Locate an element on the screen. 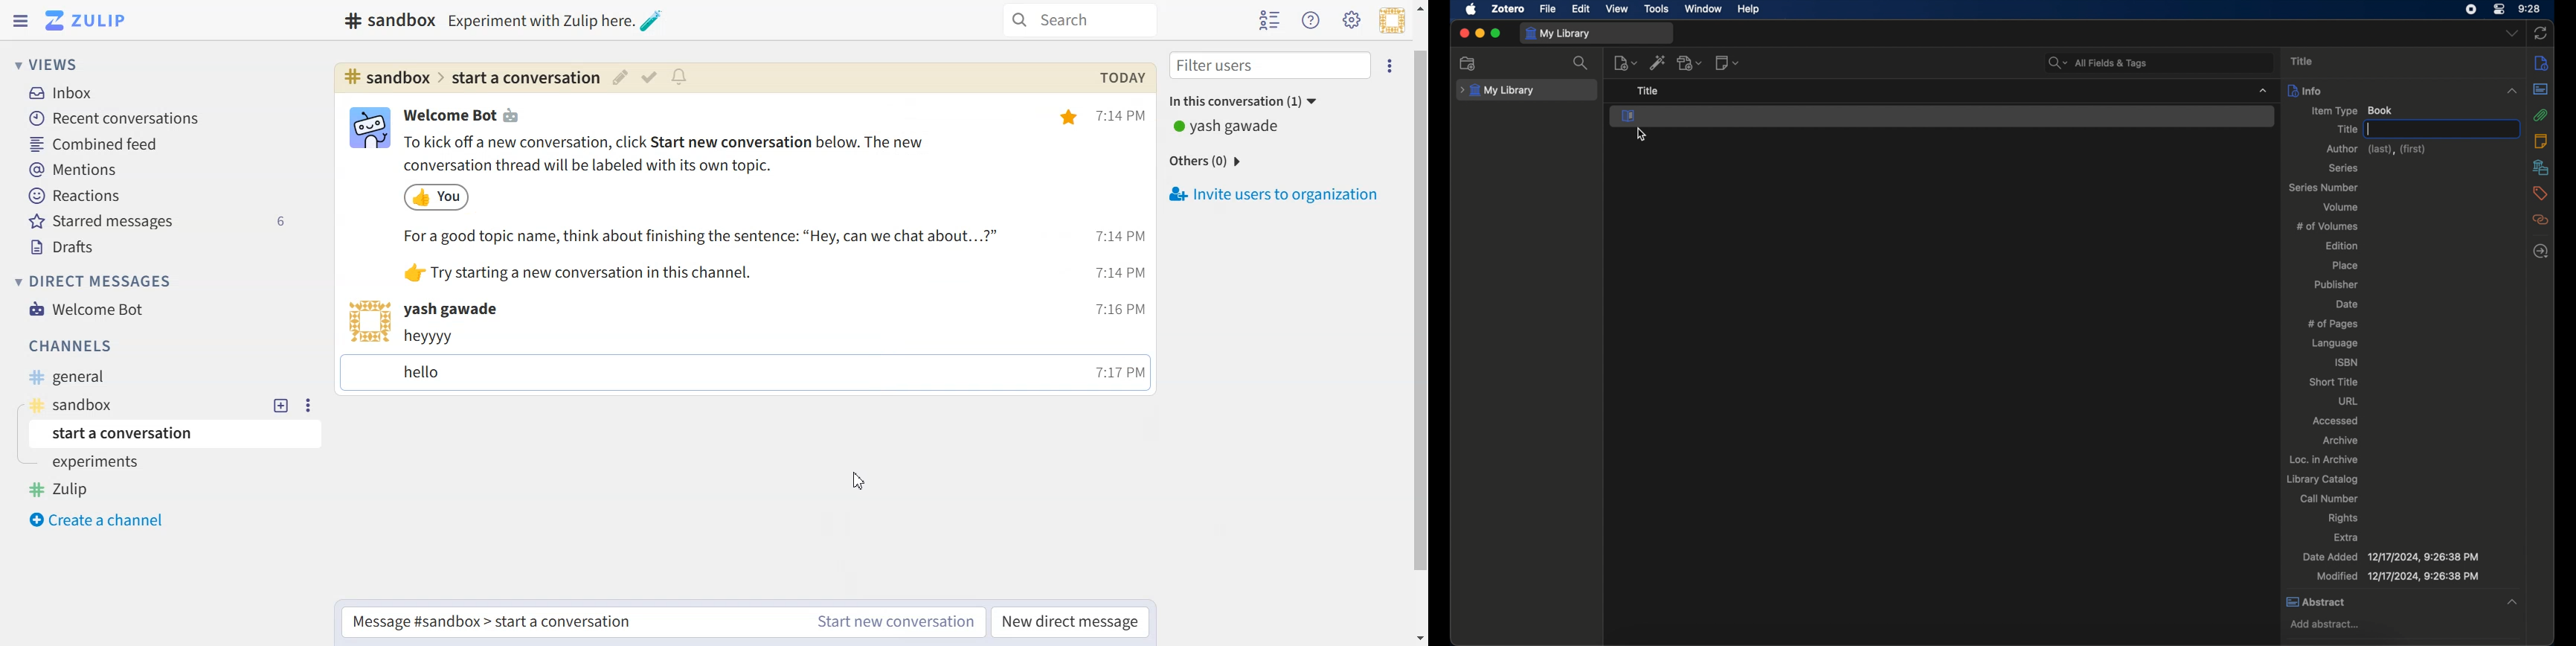 This screenshot has height=672, width=2576. volume is located at coordinates (2341, 208).